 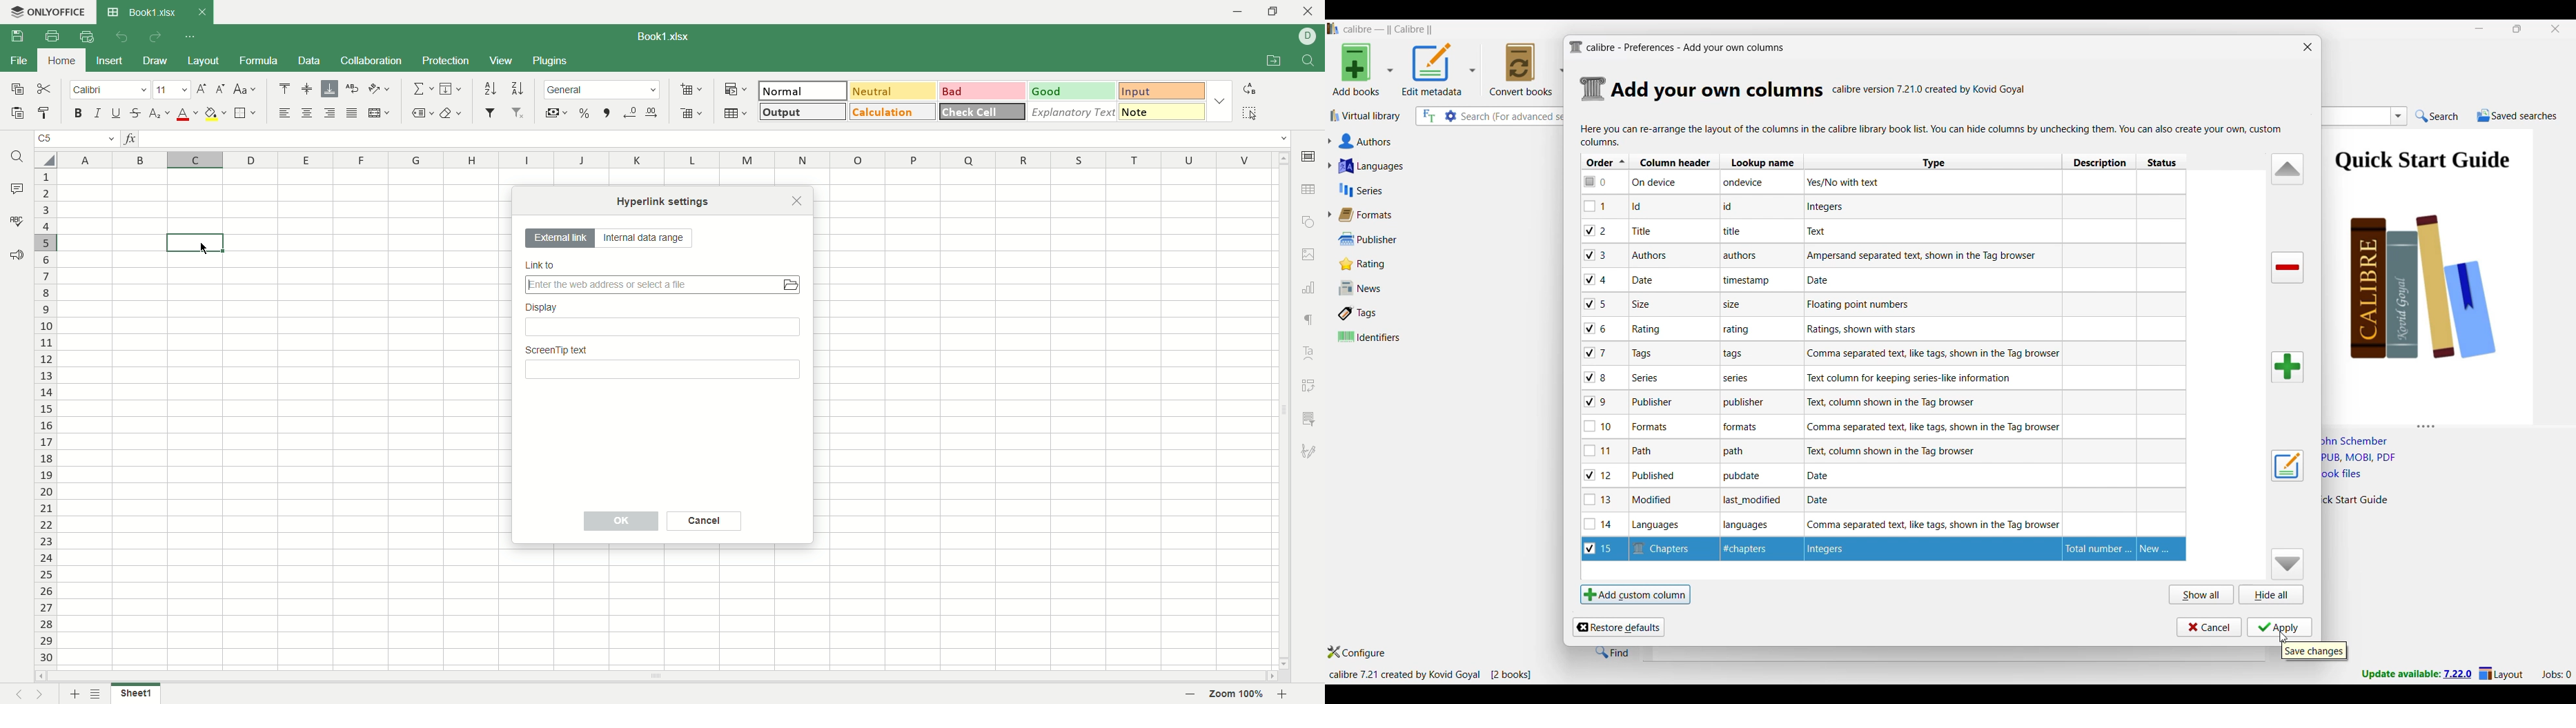 I want to click on align right, so click(x=332, y=114).